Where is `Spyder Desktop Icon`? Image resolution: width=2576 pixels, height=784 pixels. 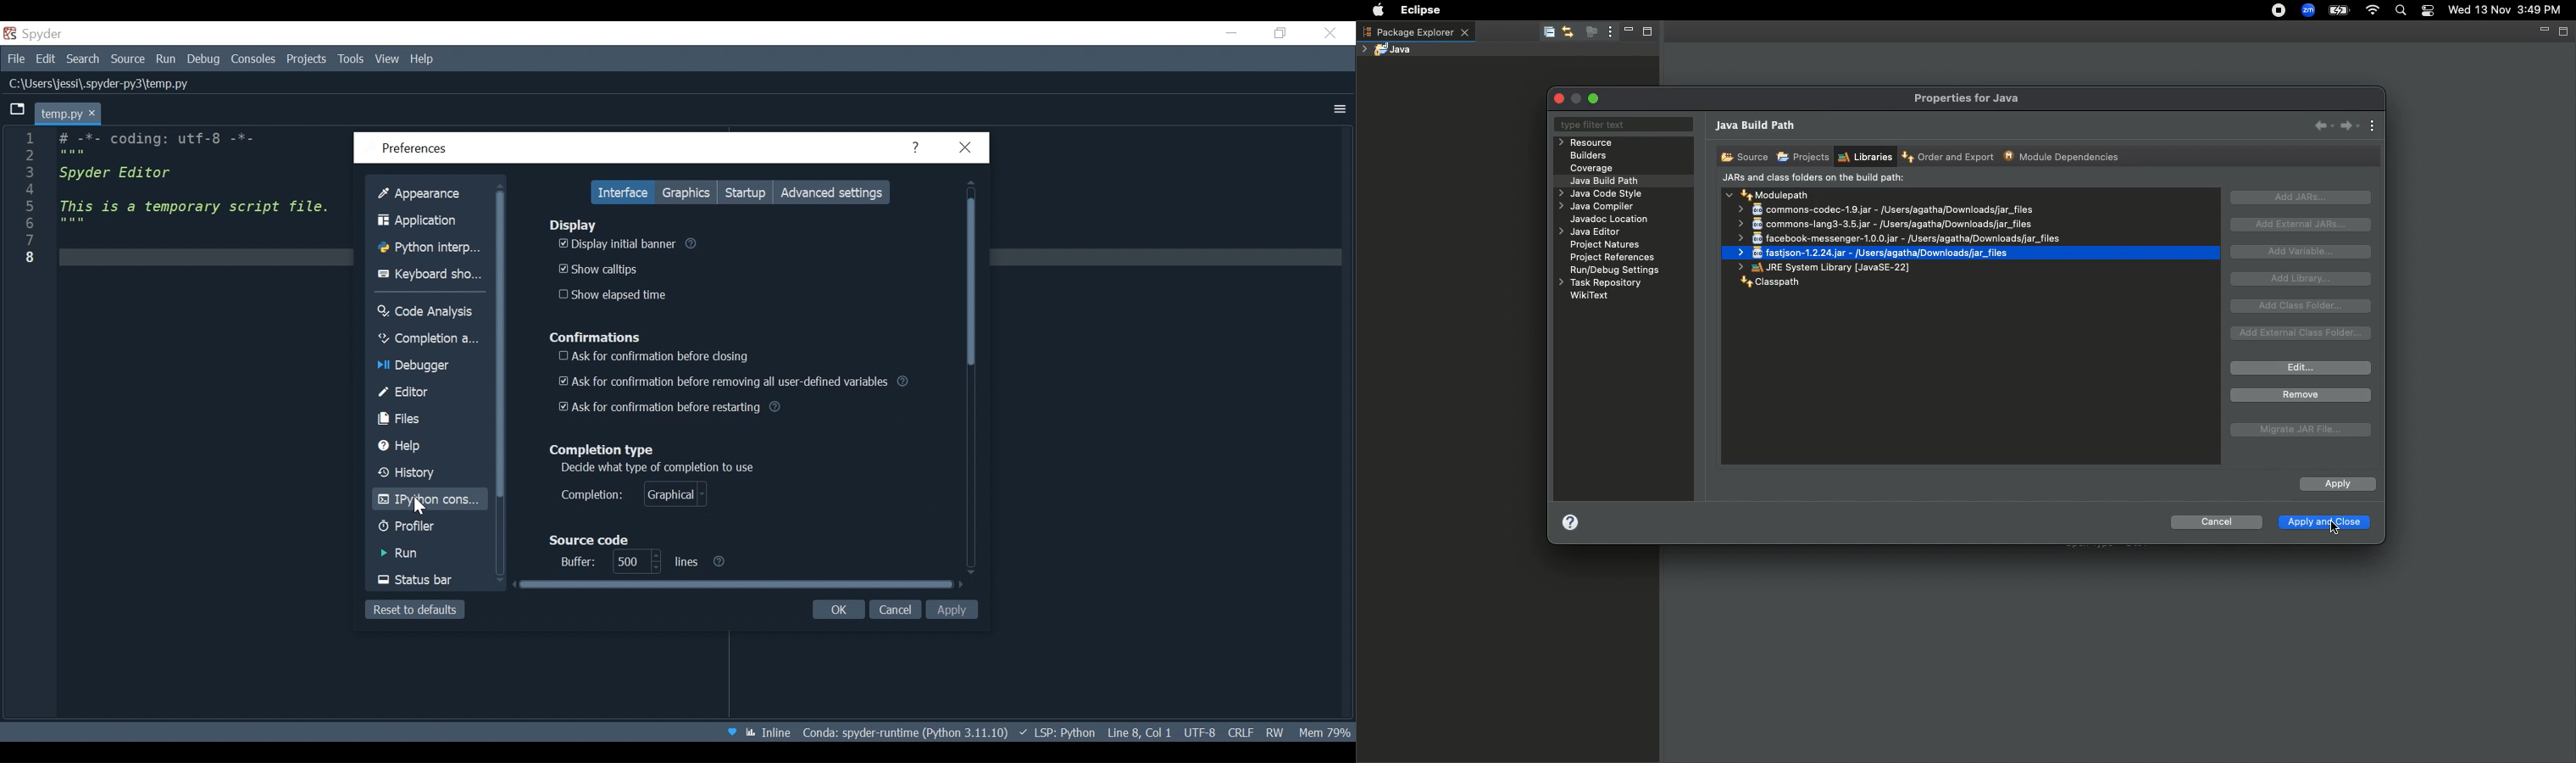
Spyder Desktop Icon is located at coordinates (35, 34).